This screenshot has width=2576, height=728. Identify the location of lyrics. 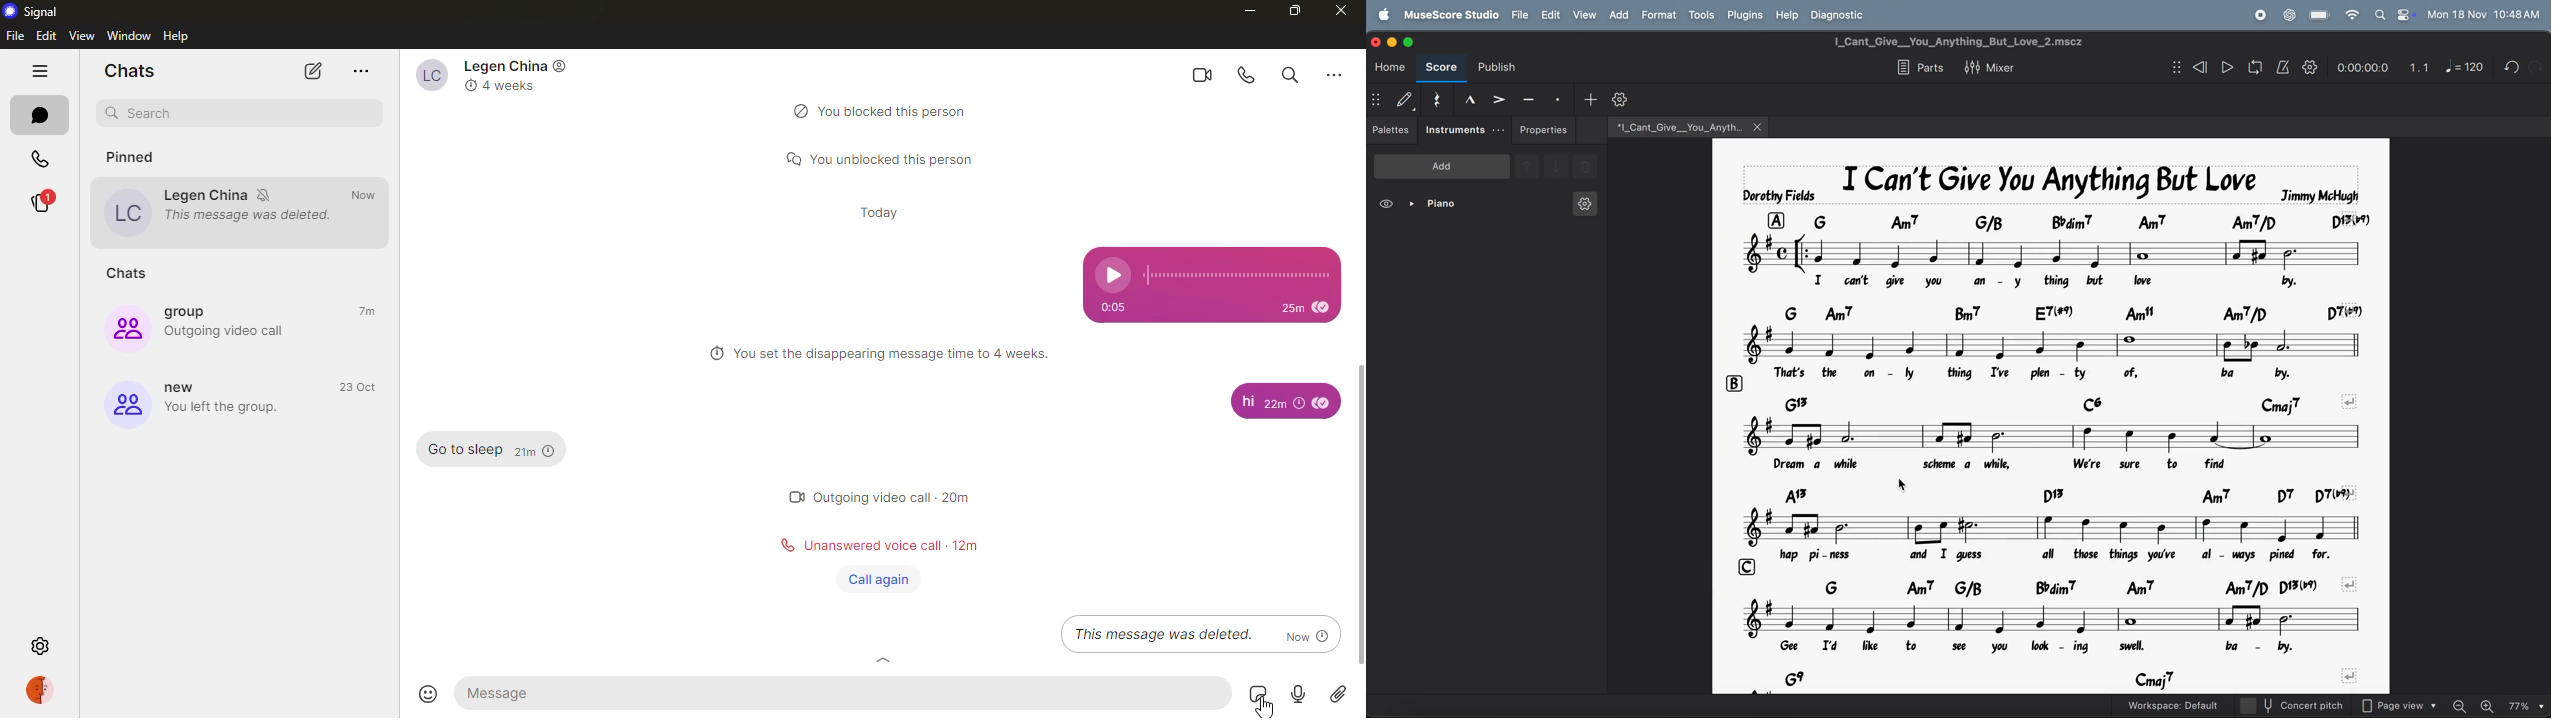
(2048, 370).